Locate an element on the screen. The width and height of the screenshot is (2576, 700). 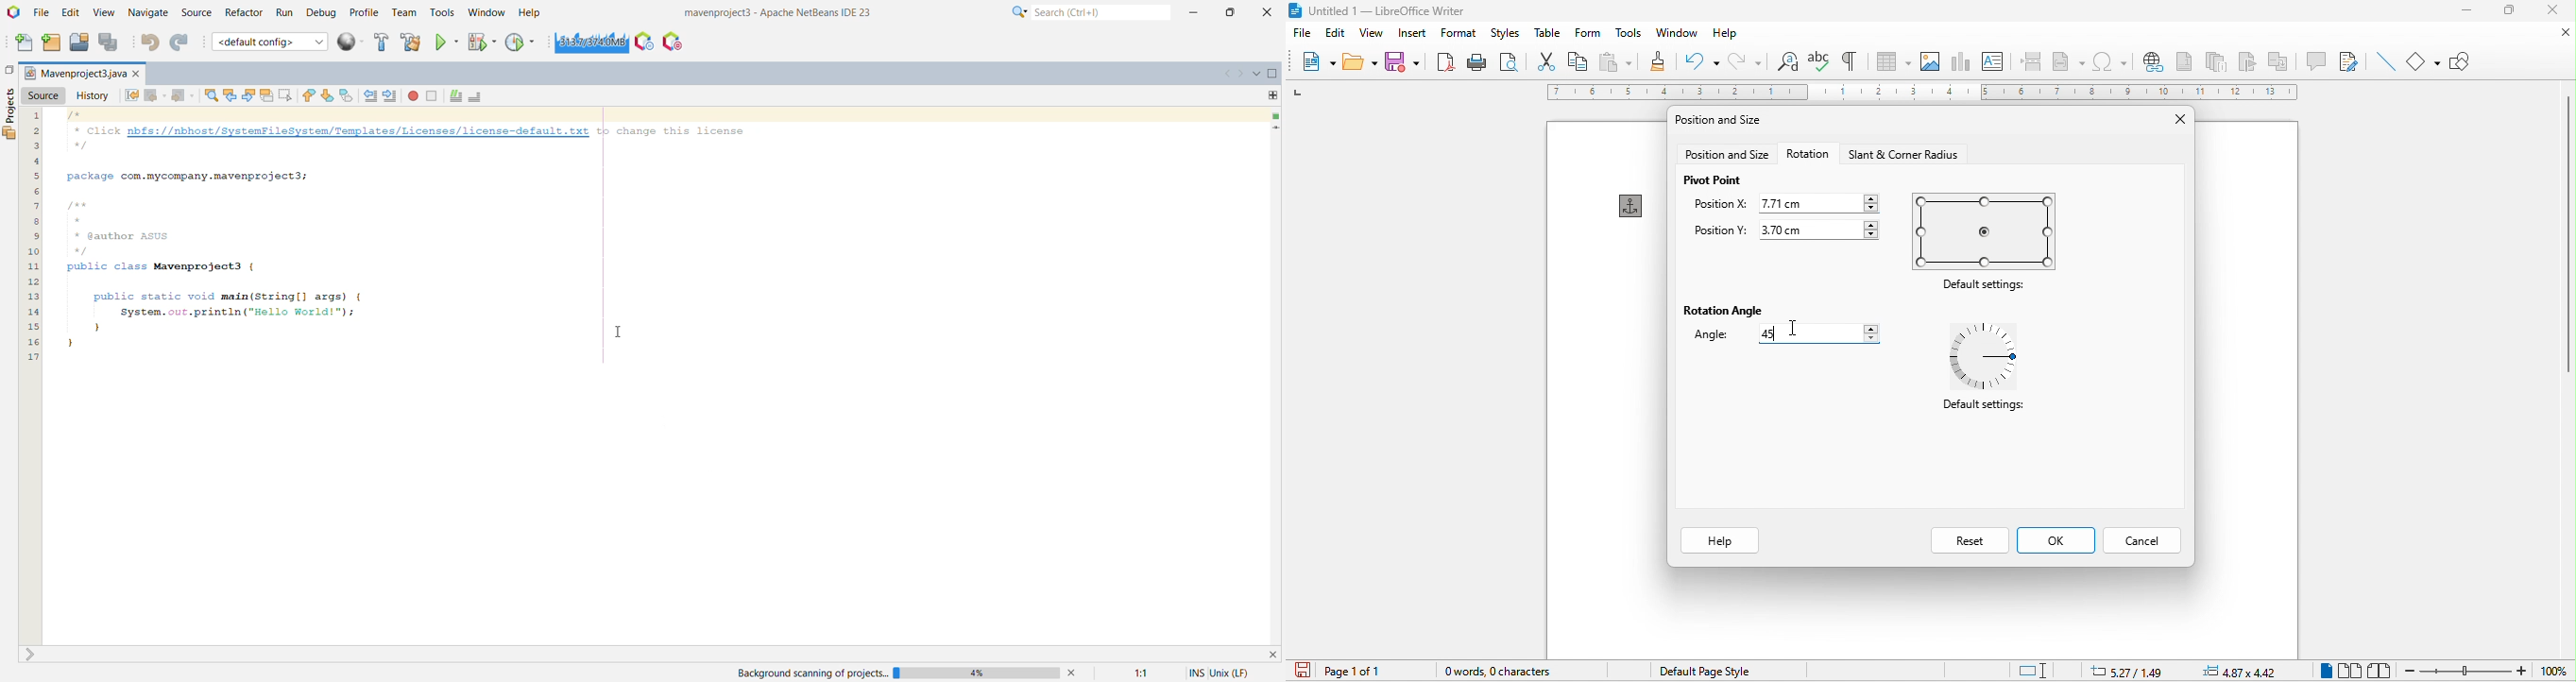
endnote is located at coordinates (2217, 60).